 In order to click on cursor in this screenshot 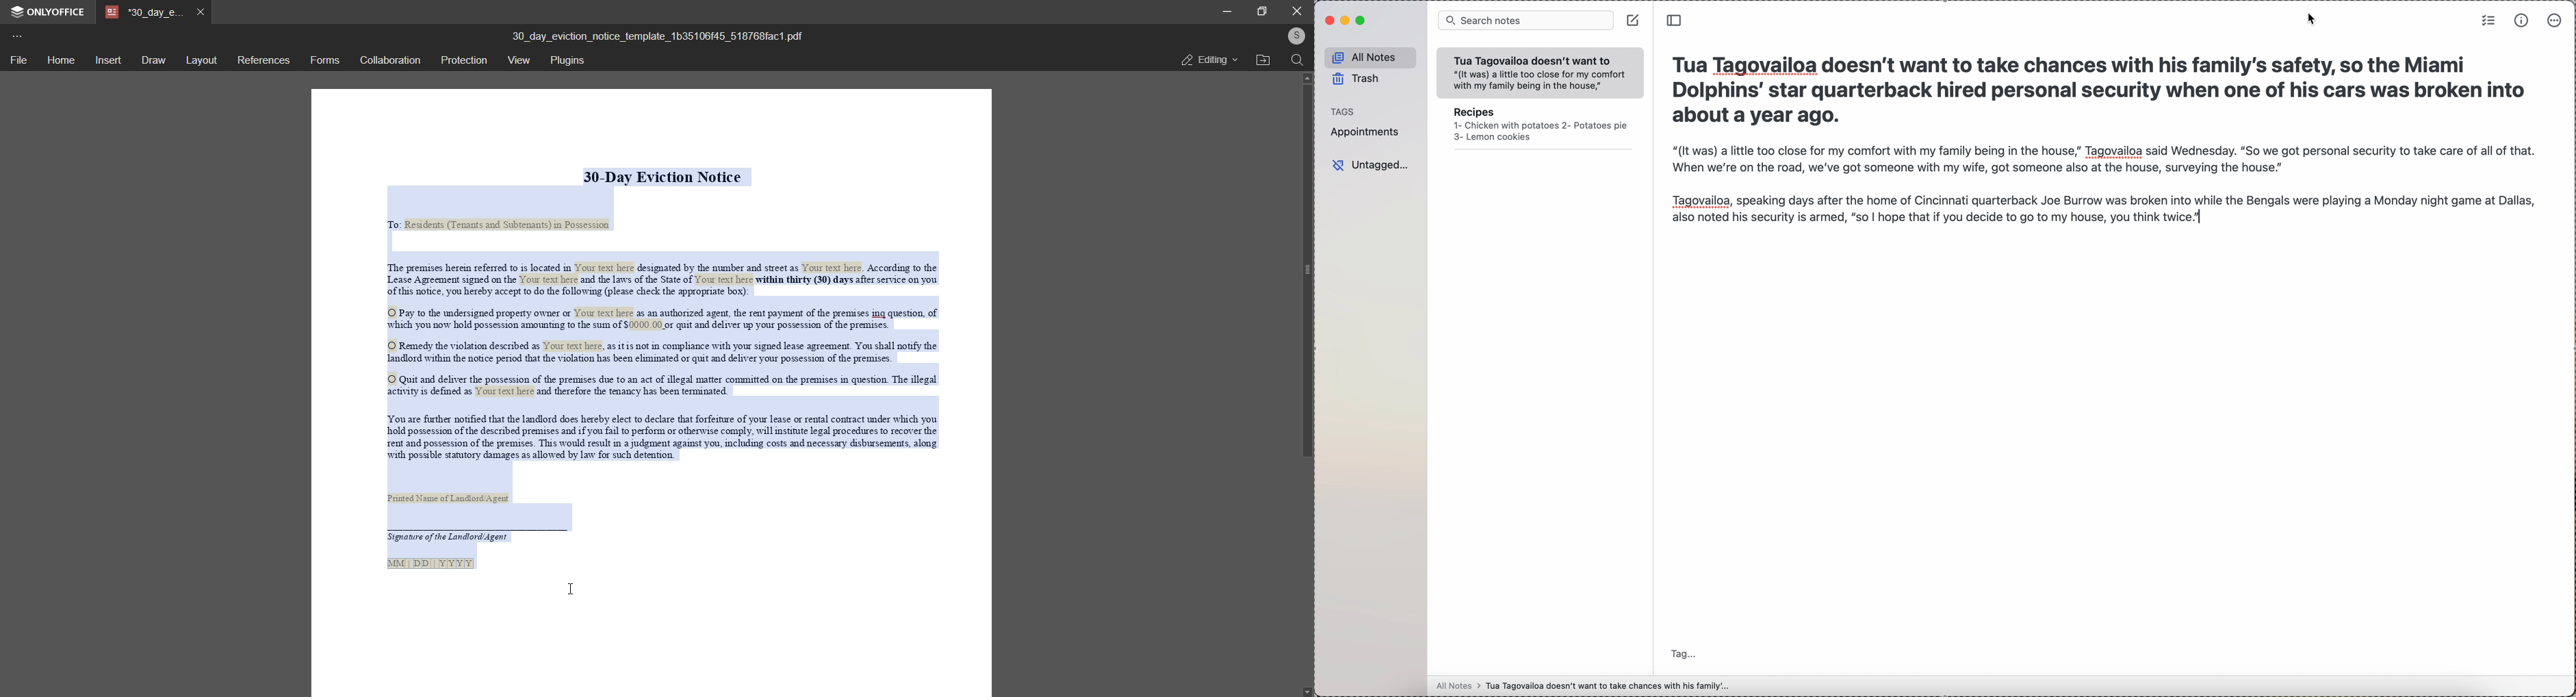, I will do `click(2307, 21)`.